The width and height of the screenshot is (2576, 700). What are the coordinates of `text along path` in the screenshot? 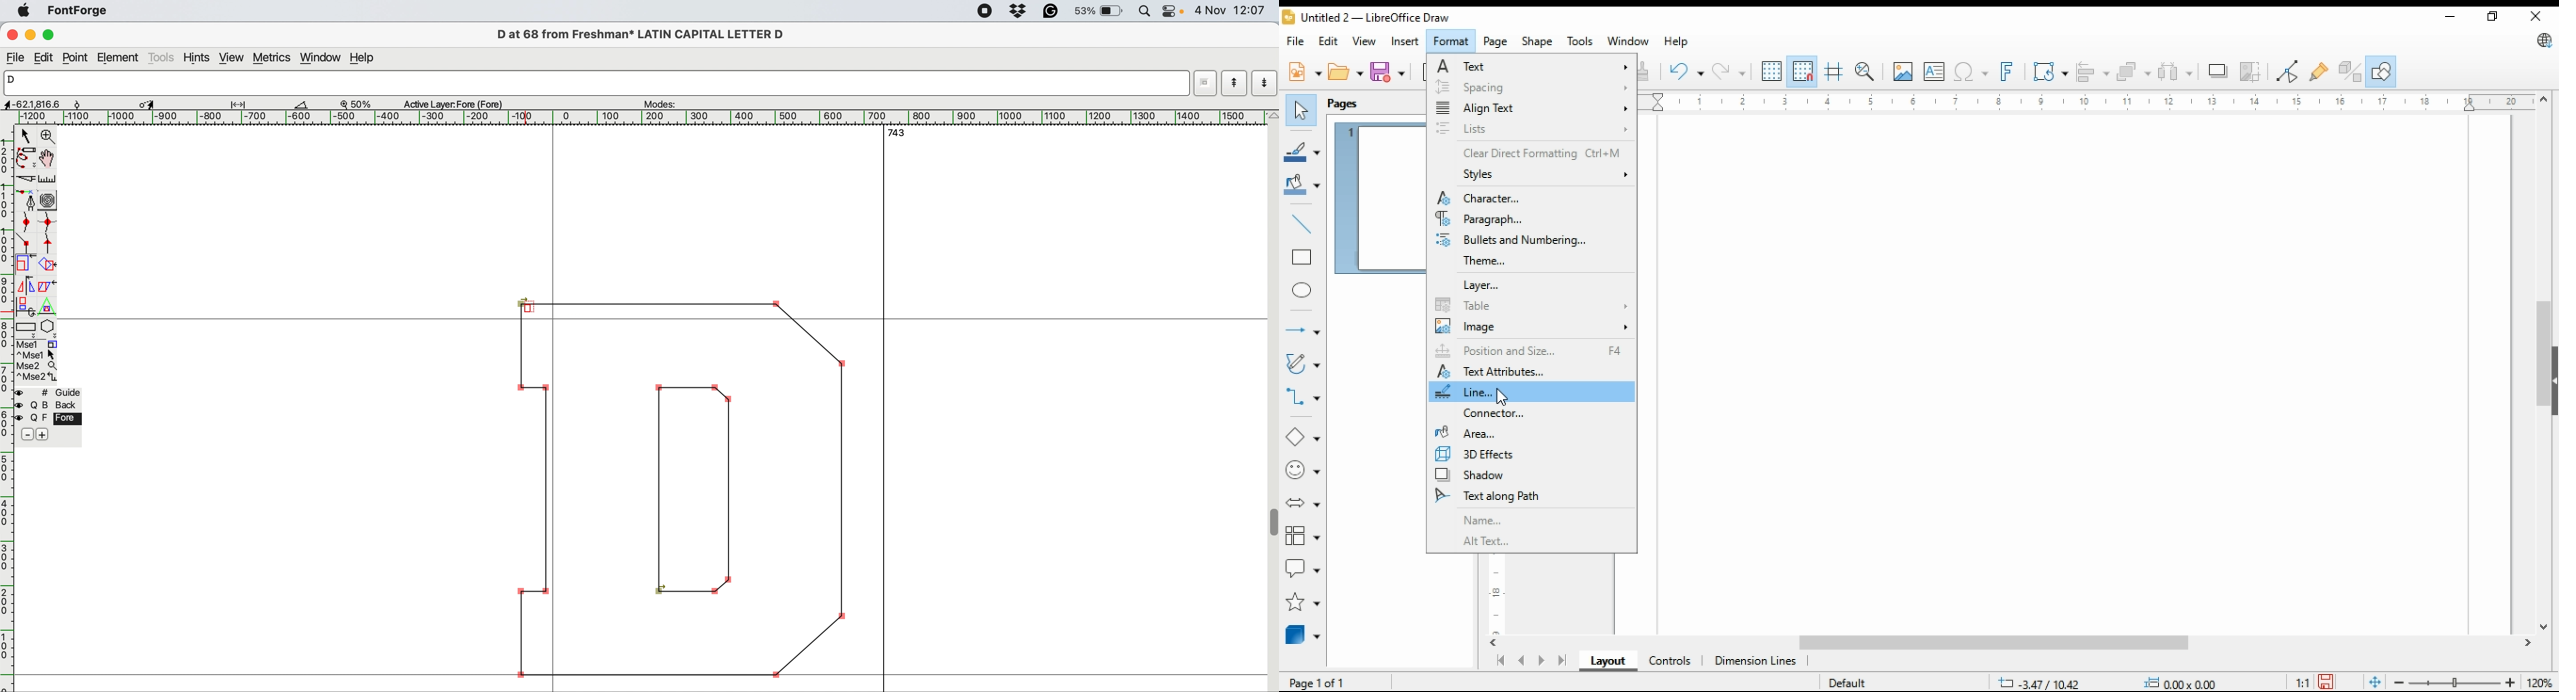 It's located at (1505, 496).